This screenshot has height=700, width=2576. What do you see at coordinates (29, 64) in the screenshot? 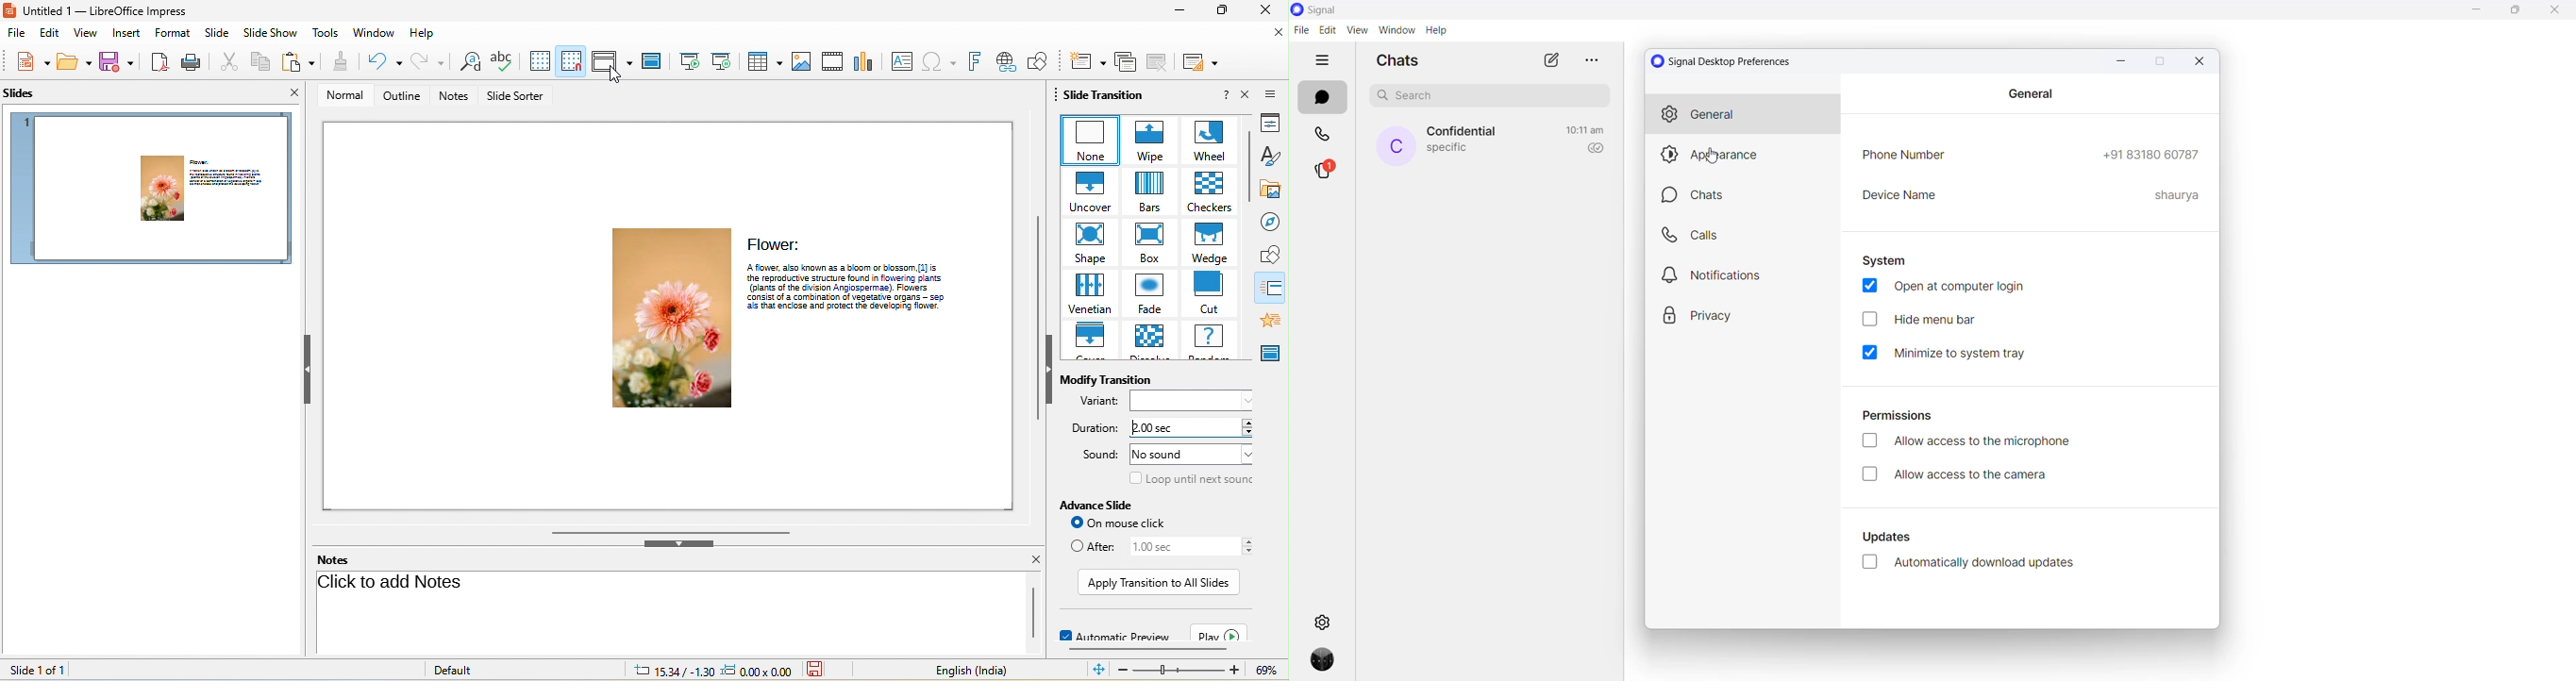
I see `new` at bounding box center [29, 64].